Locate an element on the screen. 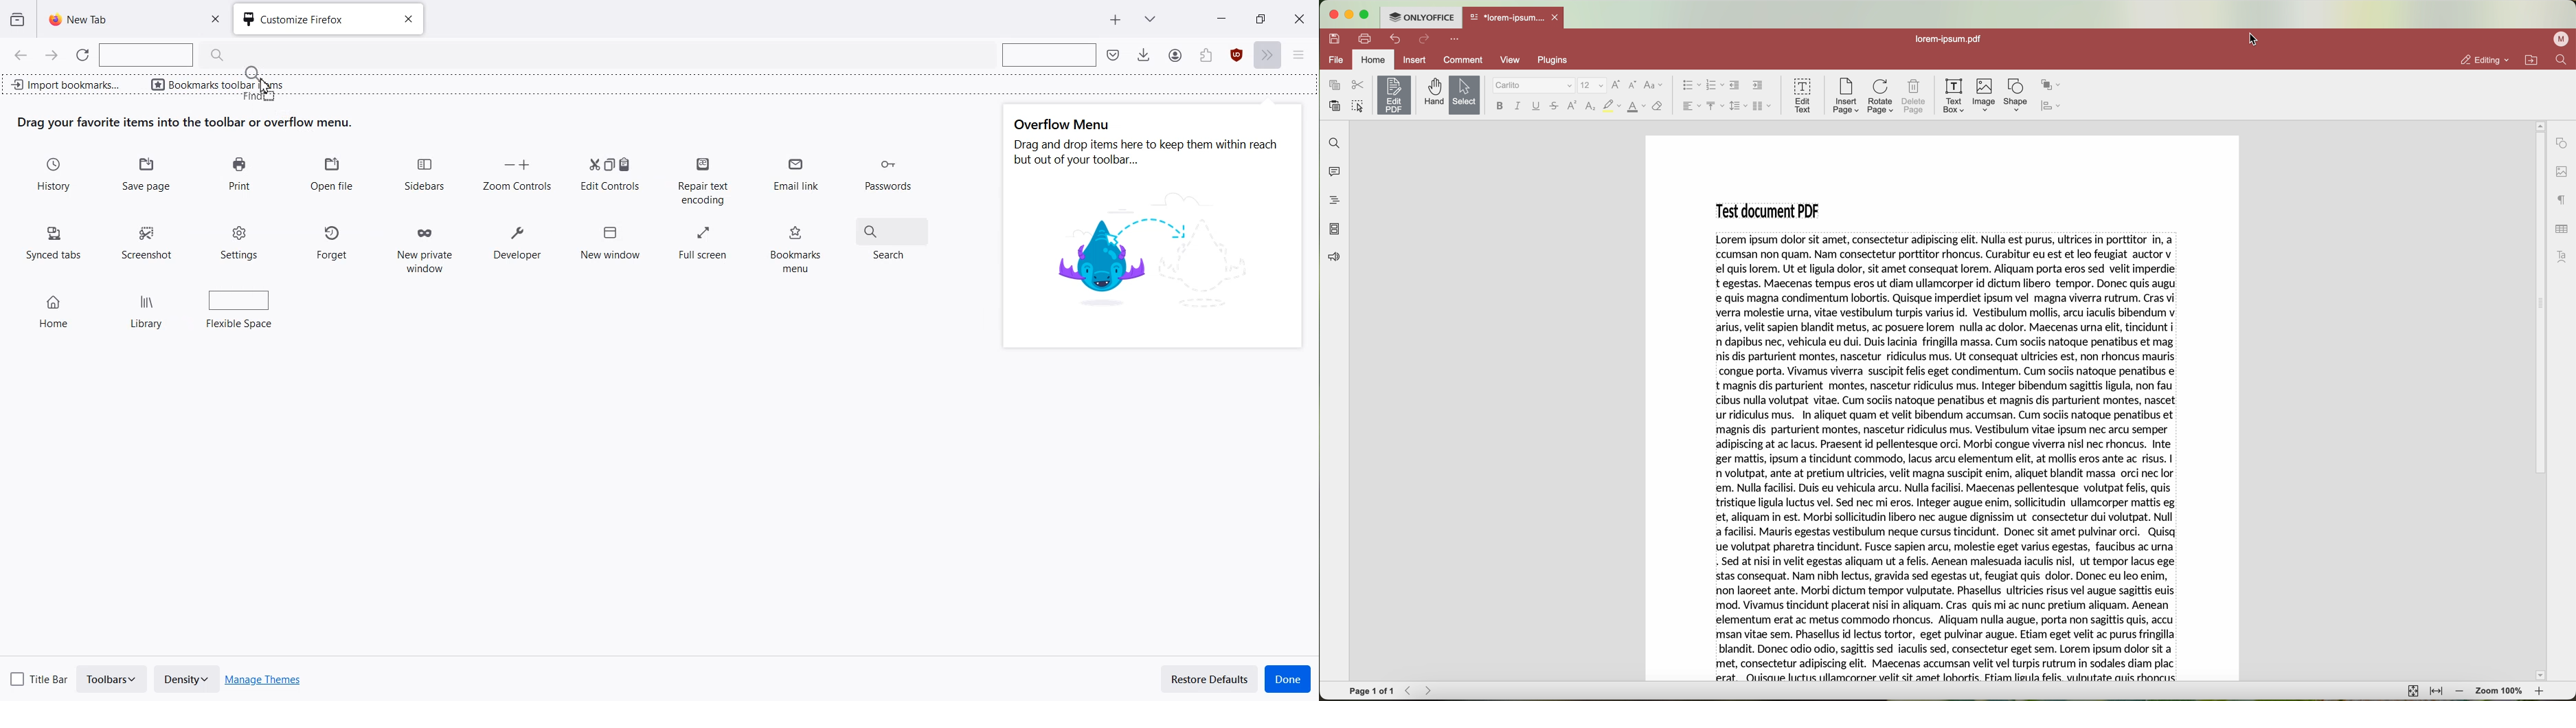 This screenshot has width=2576, height=728. customize quick access toolbar is located at coordinates (1455, 40).